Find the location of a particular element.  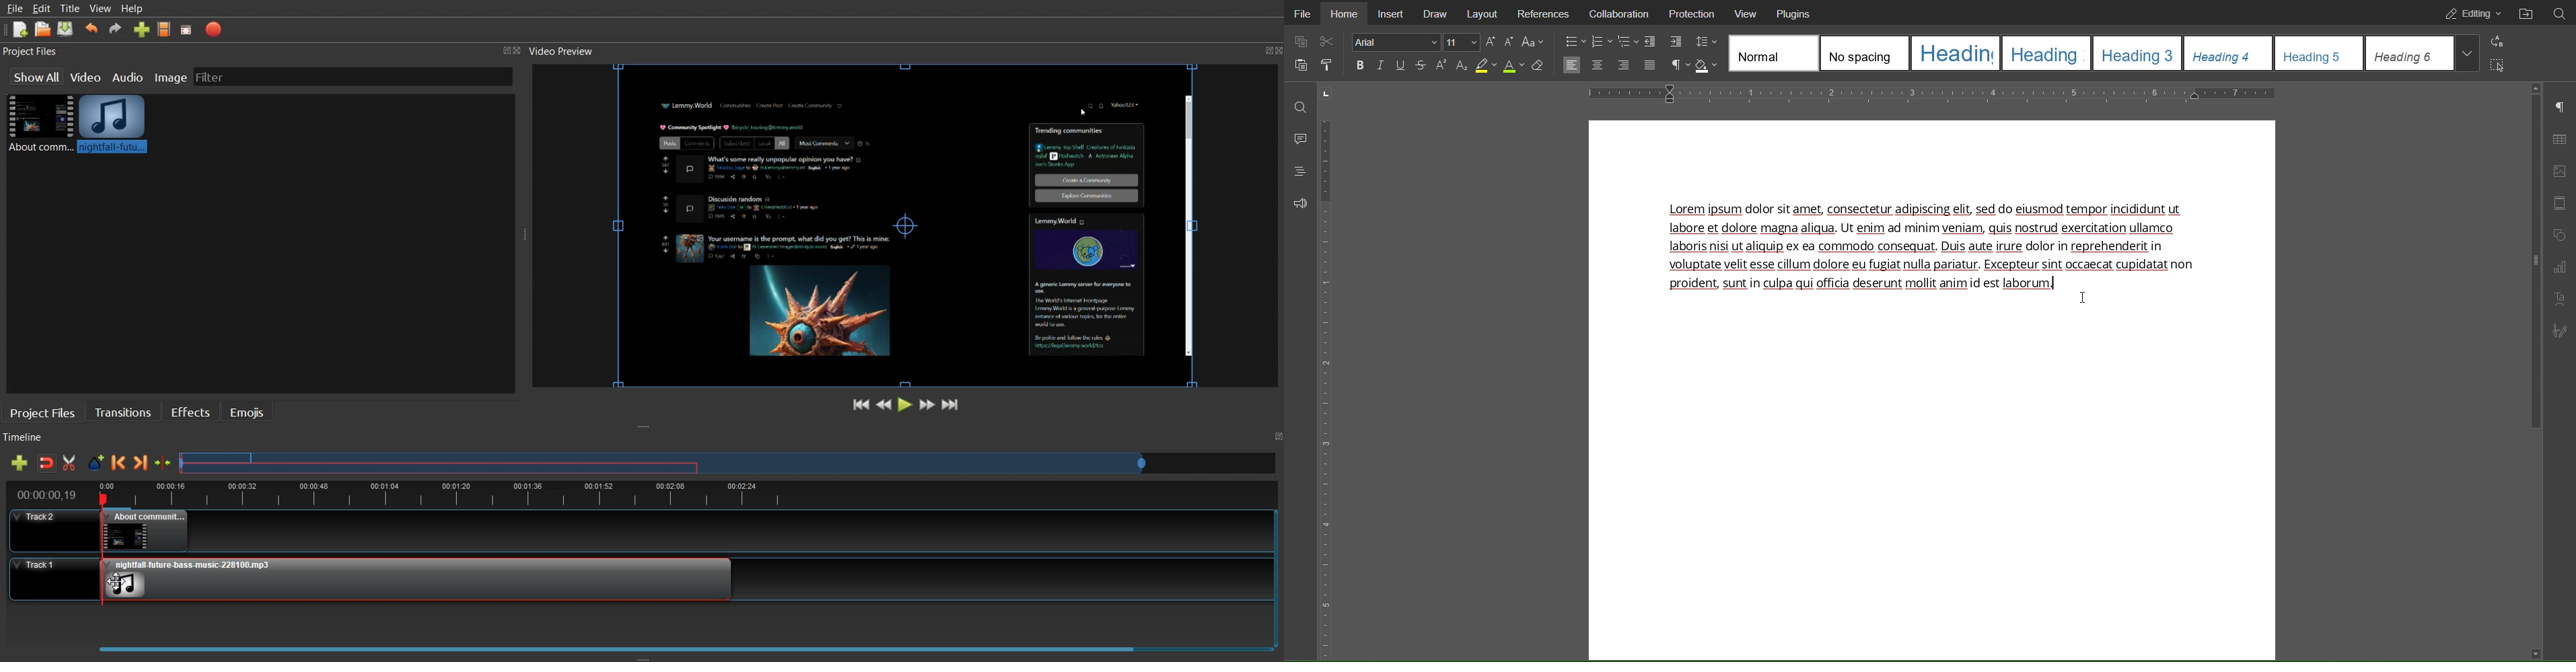

Search is located at coordinates (2560, 13).